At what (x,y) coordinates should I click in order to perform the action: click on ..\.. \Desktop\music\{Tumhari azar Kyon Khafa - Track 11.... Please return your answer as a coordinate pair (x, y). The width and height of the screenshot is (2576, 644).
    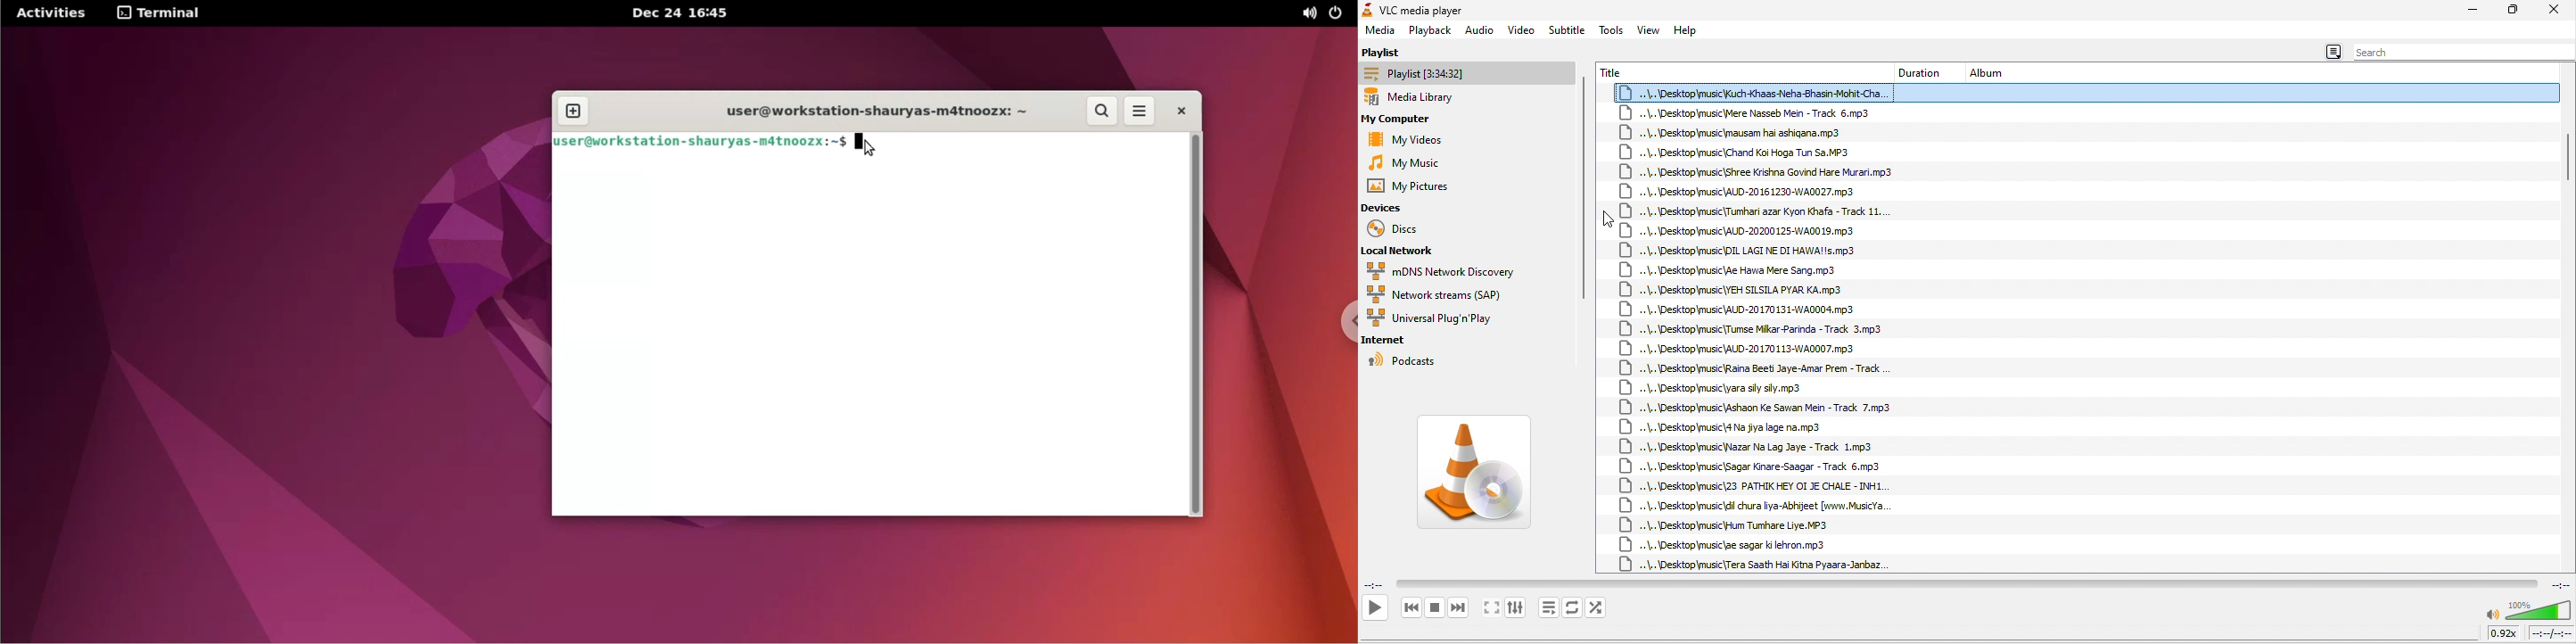
    Looking at the image, I should click on (1756, 211).